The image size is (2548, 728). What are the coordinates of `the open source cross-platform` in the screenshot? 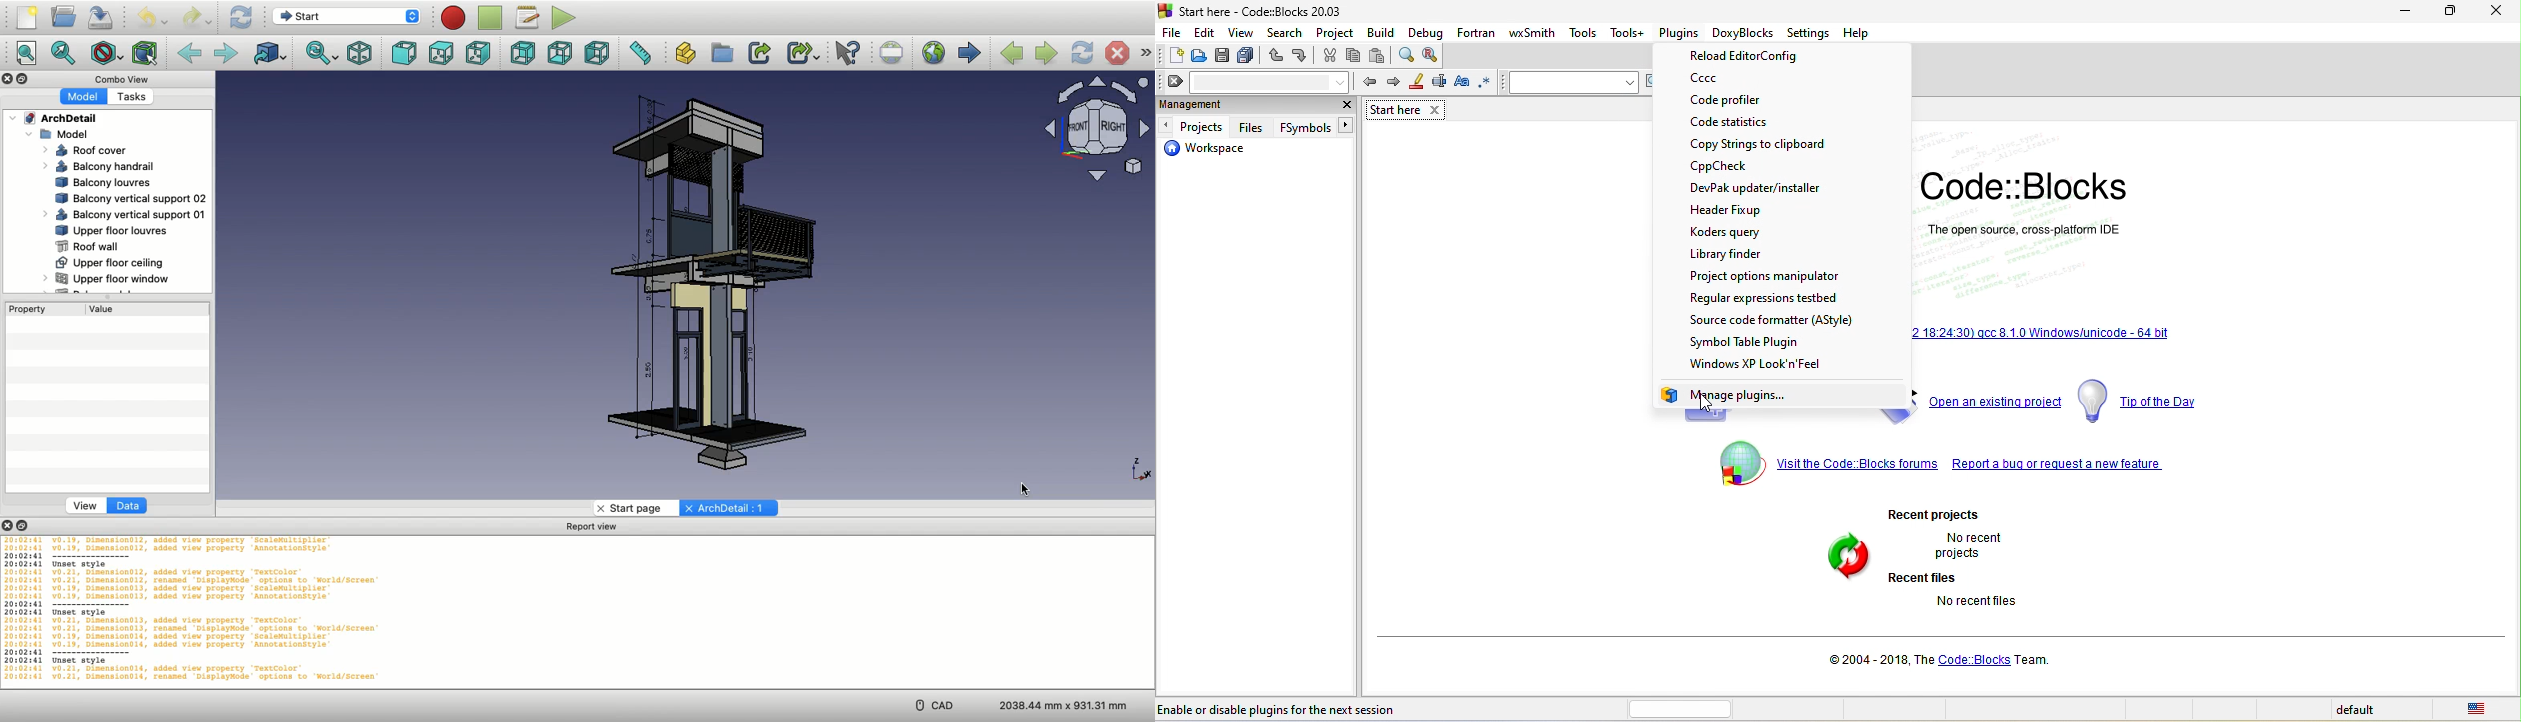 It's located at (2026, 228).